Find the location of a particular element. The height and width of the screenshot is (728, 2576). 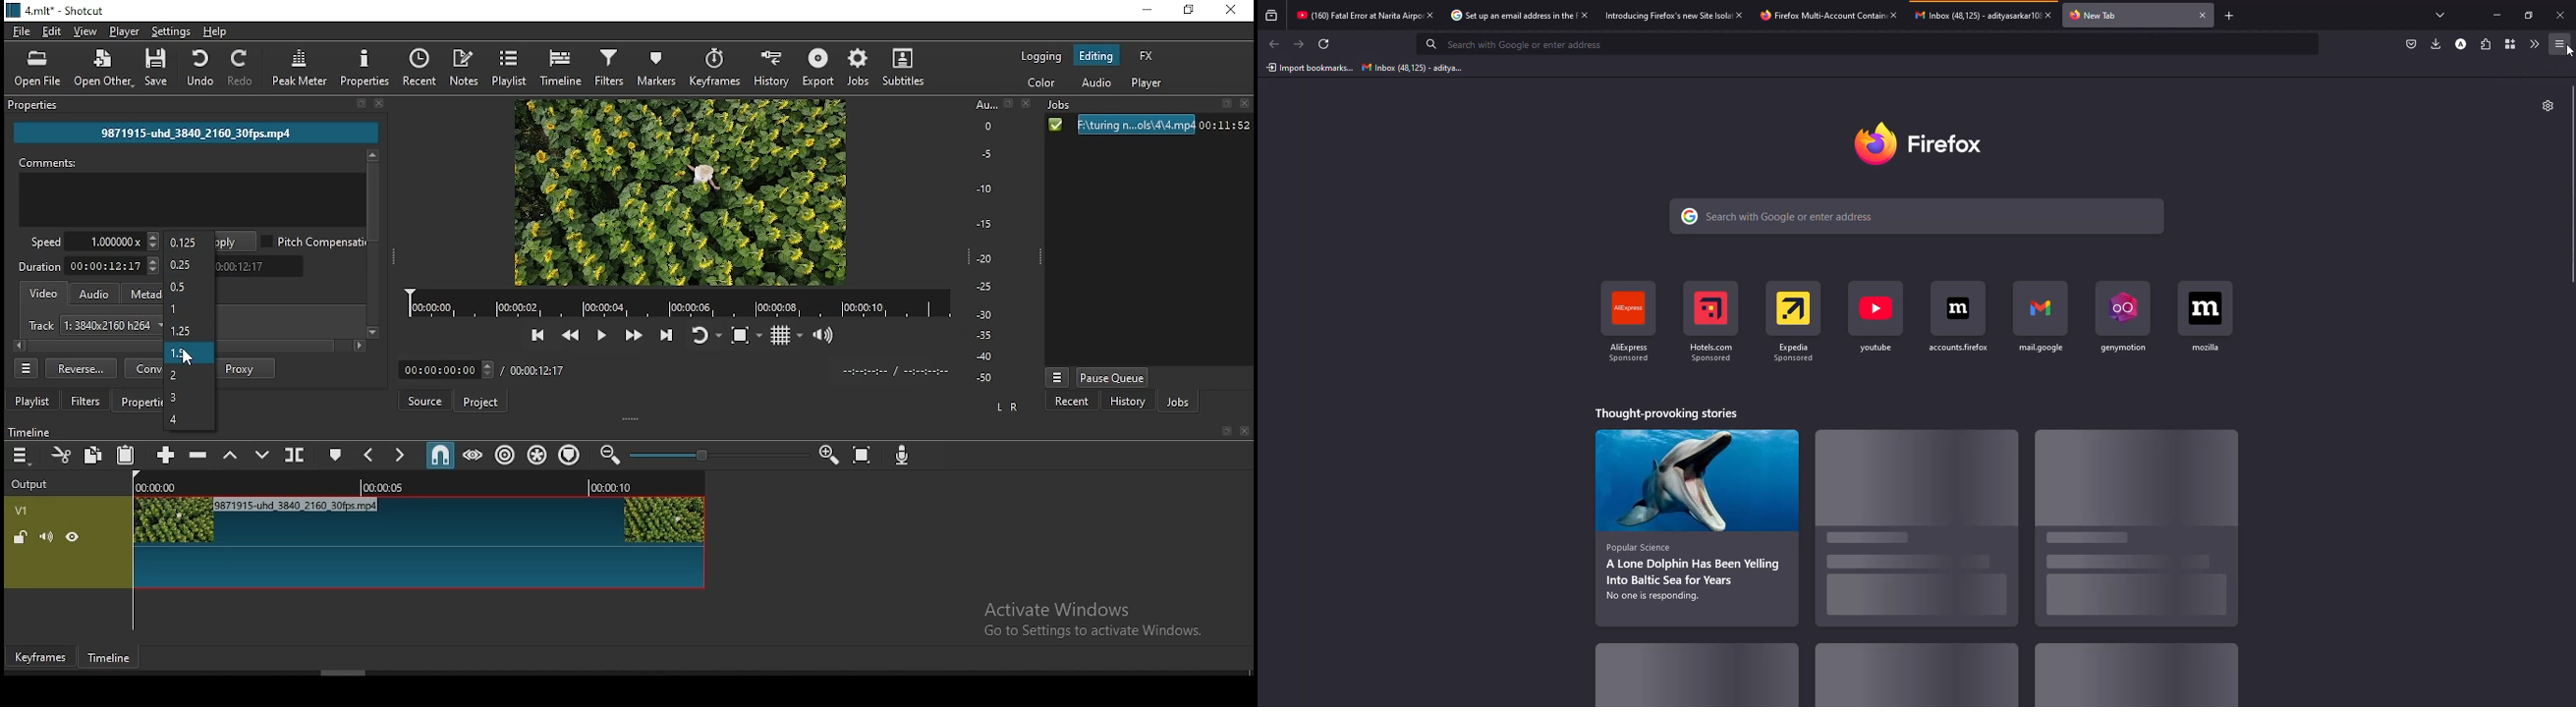

close is located at coordinates (1893, 14).